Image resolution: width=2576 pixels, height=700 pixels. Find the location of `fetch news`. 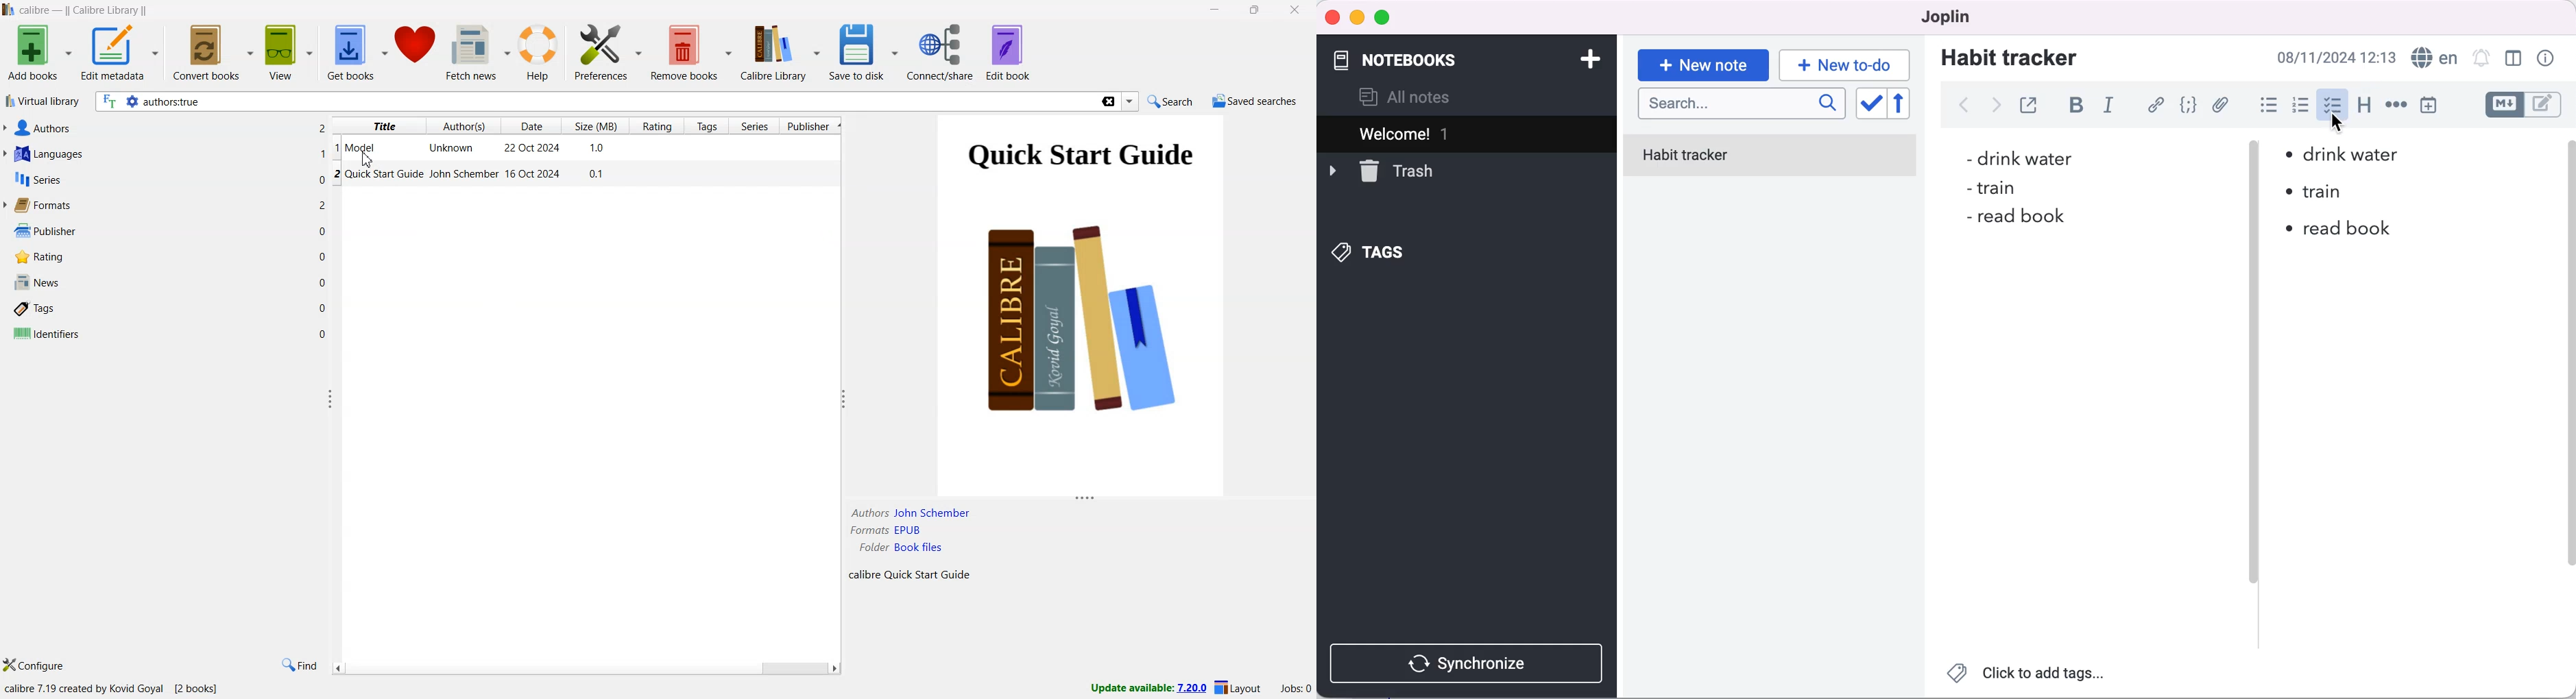

fetch news is located at coordinates (480, 55).